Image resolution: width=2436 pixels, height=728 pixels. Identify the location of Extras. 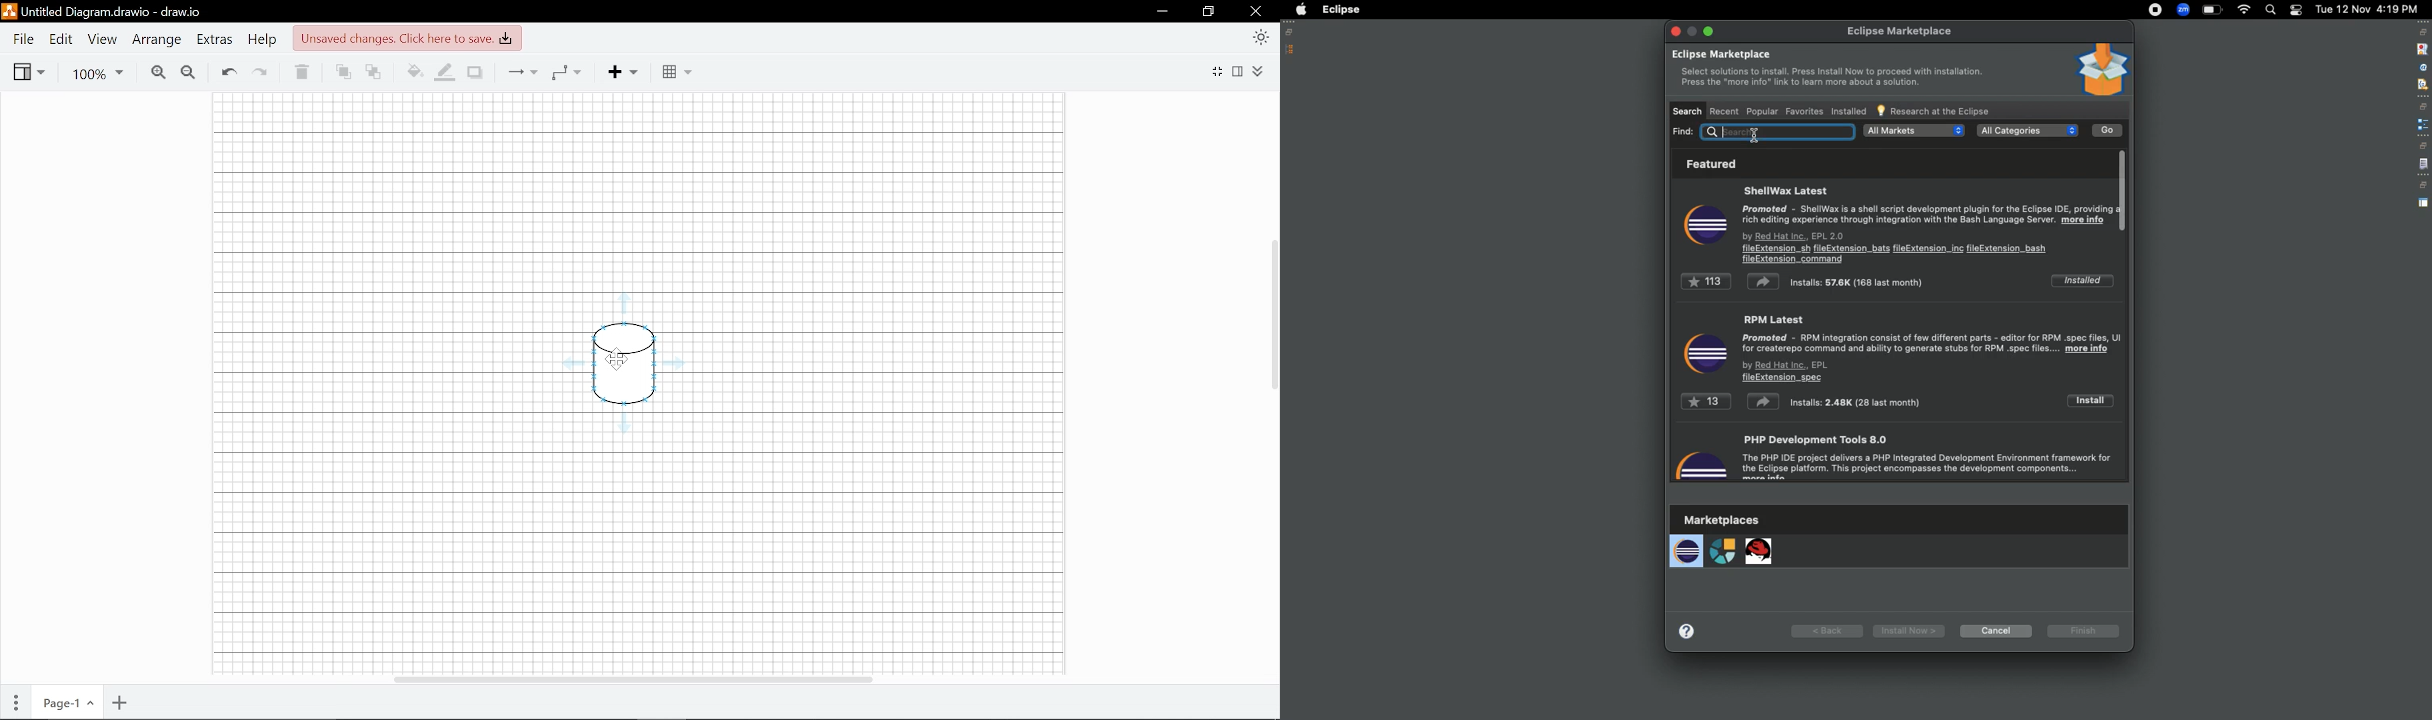
(216, 40).